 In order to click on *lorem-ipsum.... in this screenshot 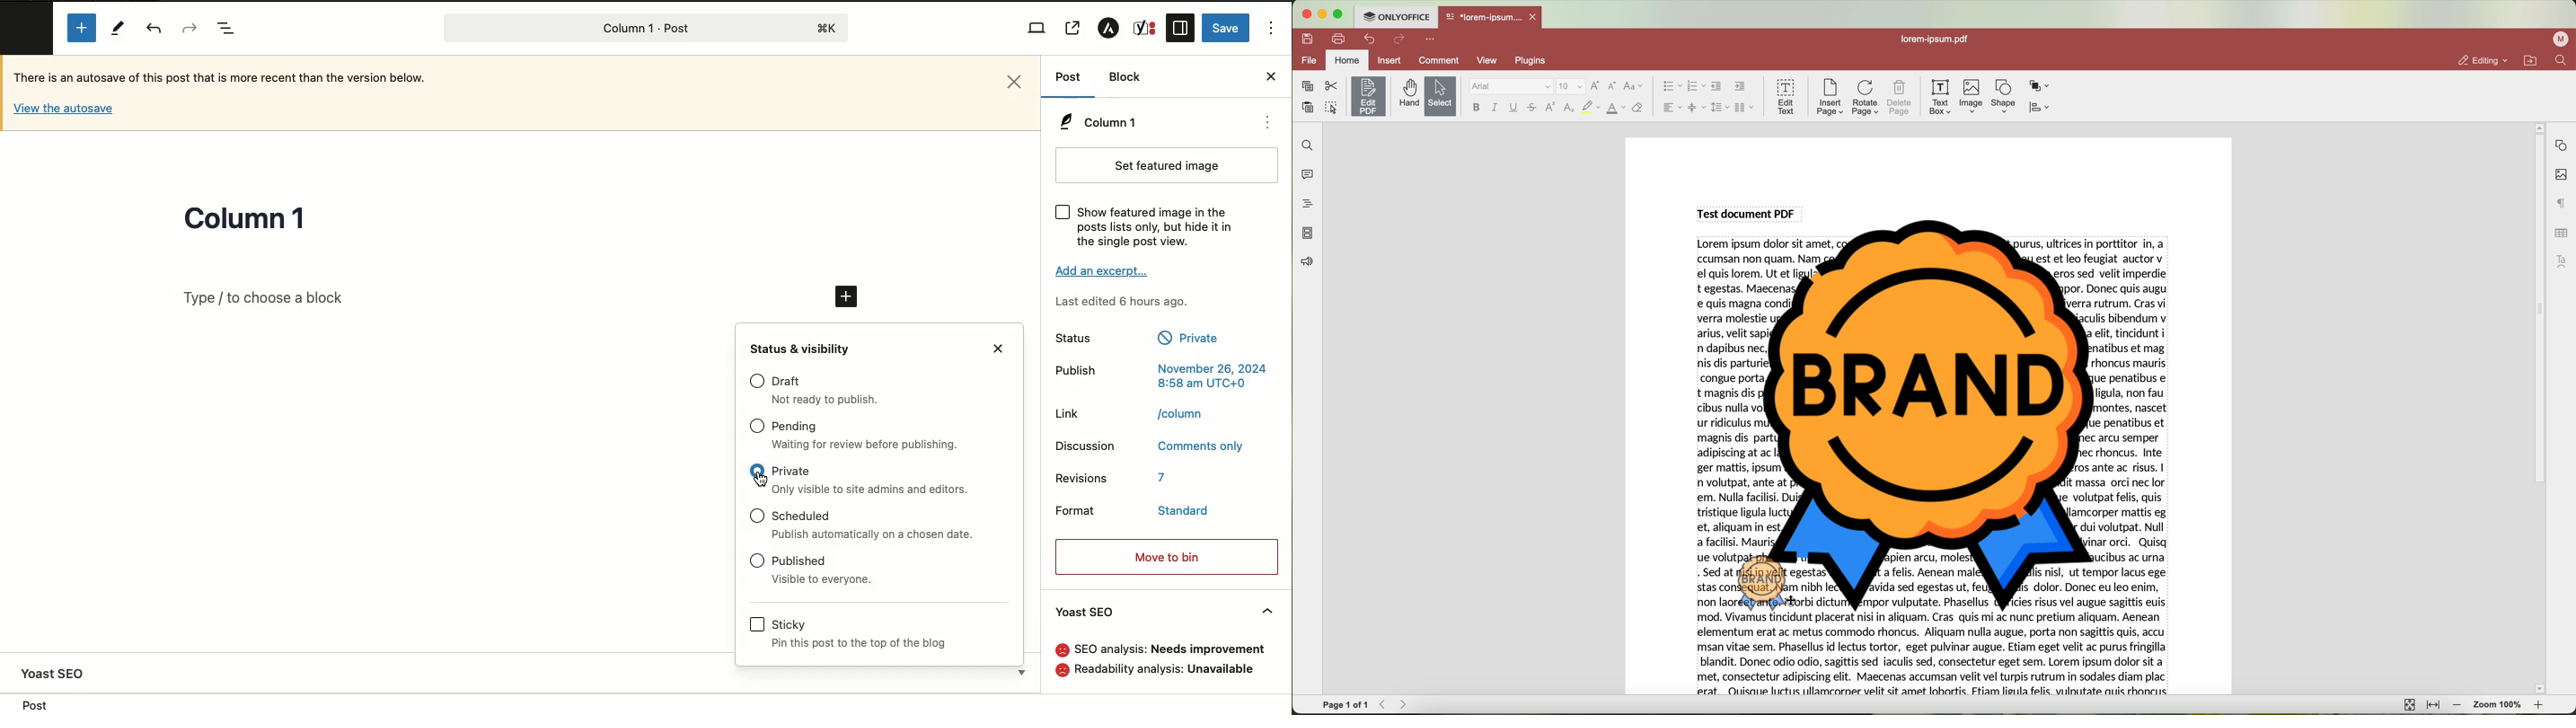, I will do `click(1483, 15)`.